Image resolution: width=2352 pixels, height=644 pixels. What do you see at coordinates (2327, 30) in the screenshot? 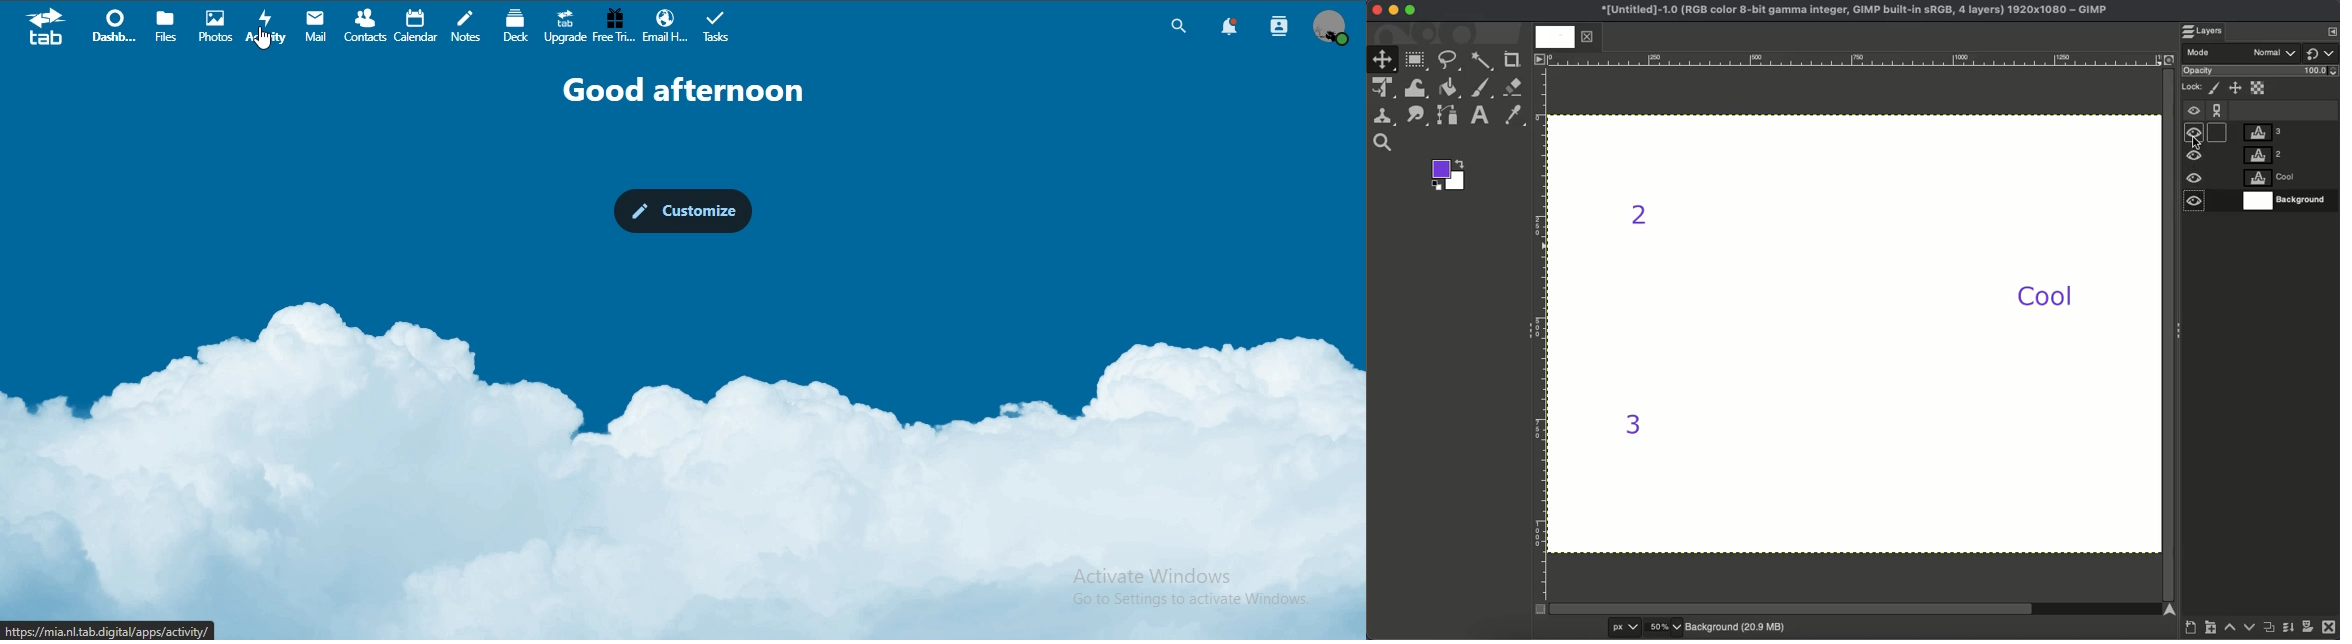
I see `show layers` at bounding box center [2327, 30].